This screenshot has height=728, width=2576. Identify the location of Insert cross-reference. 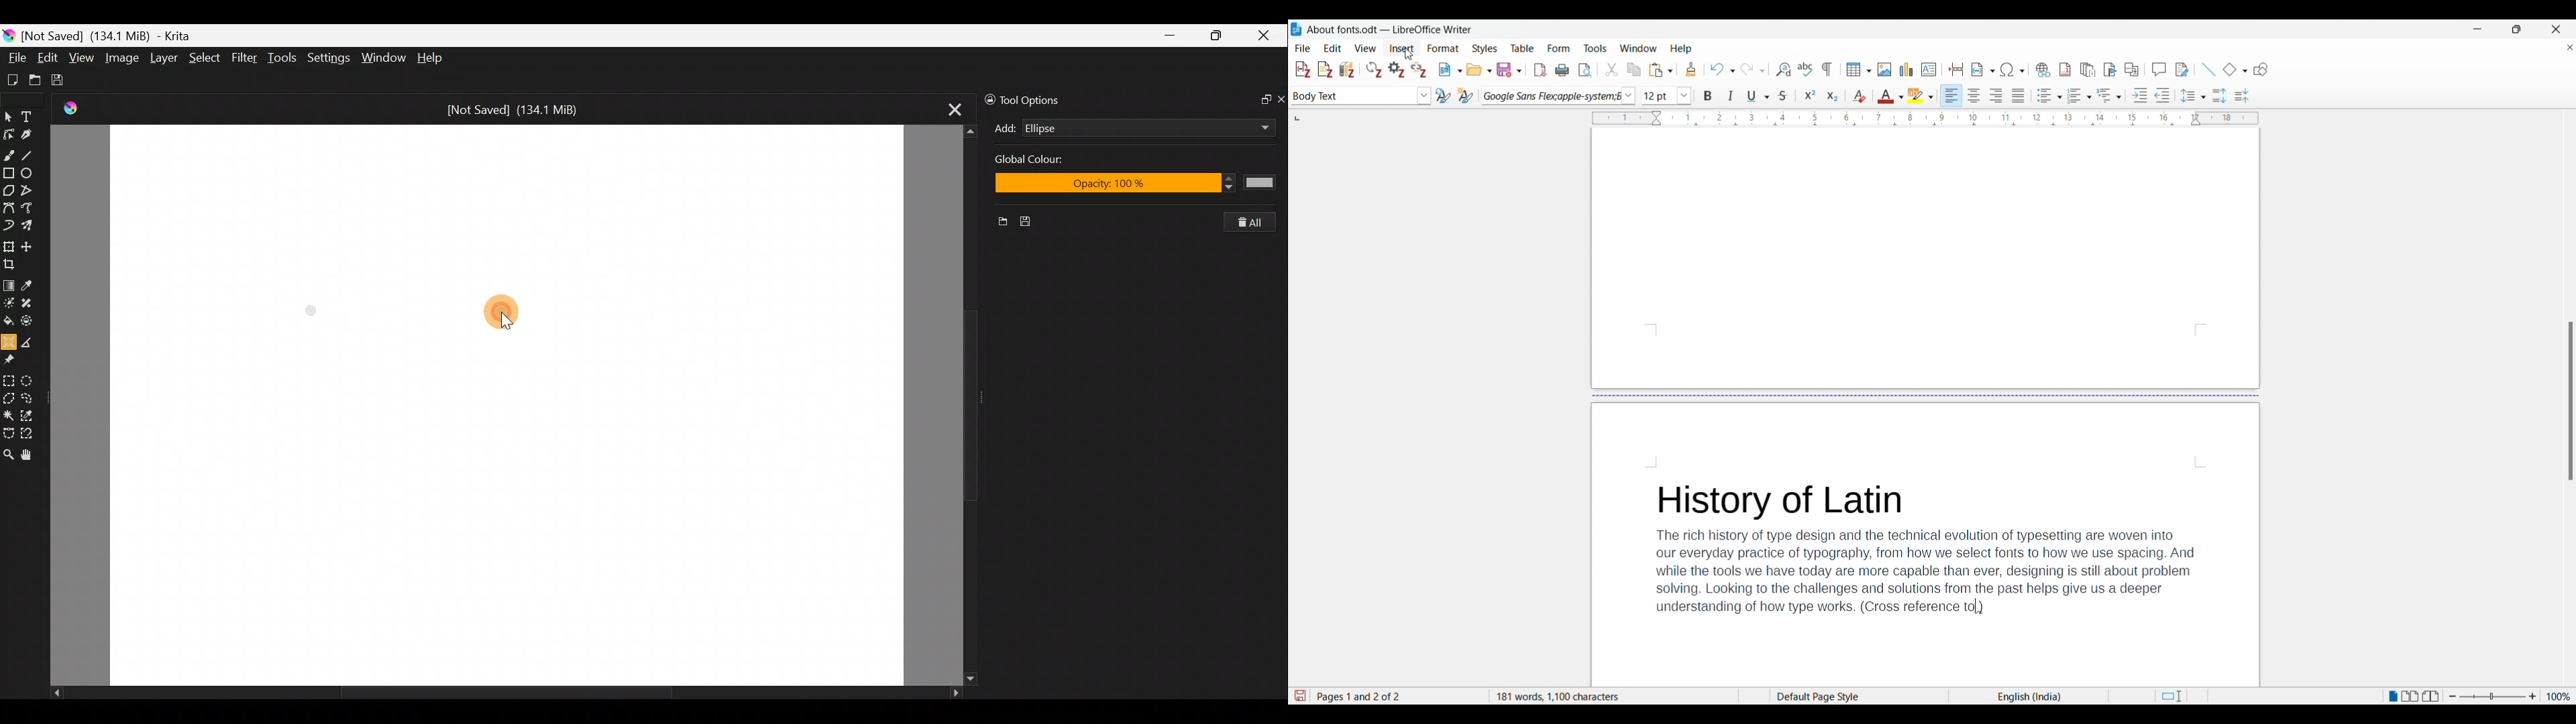
(2131, 70).